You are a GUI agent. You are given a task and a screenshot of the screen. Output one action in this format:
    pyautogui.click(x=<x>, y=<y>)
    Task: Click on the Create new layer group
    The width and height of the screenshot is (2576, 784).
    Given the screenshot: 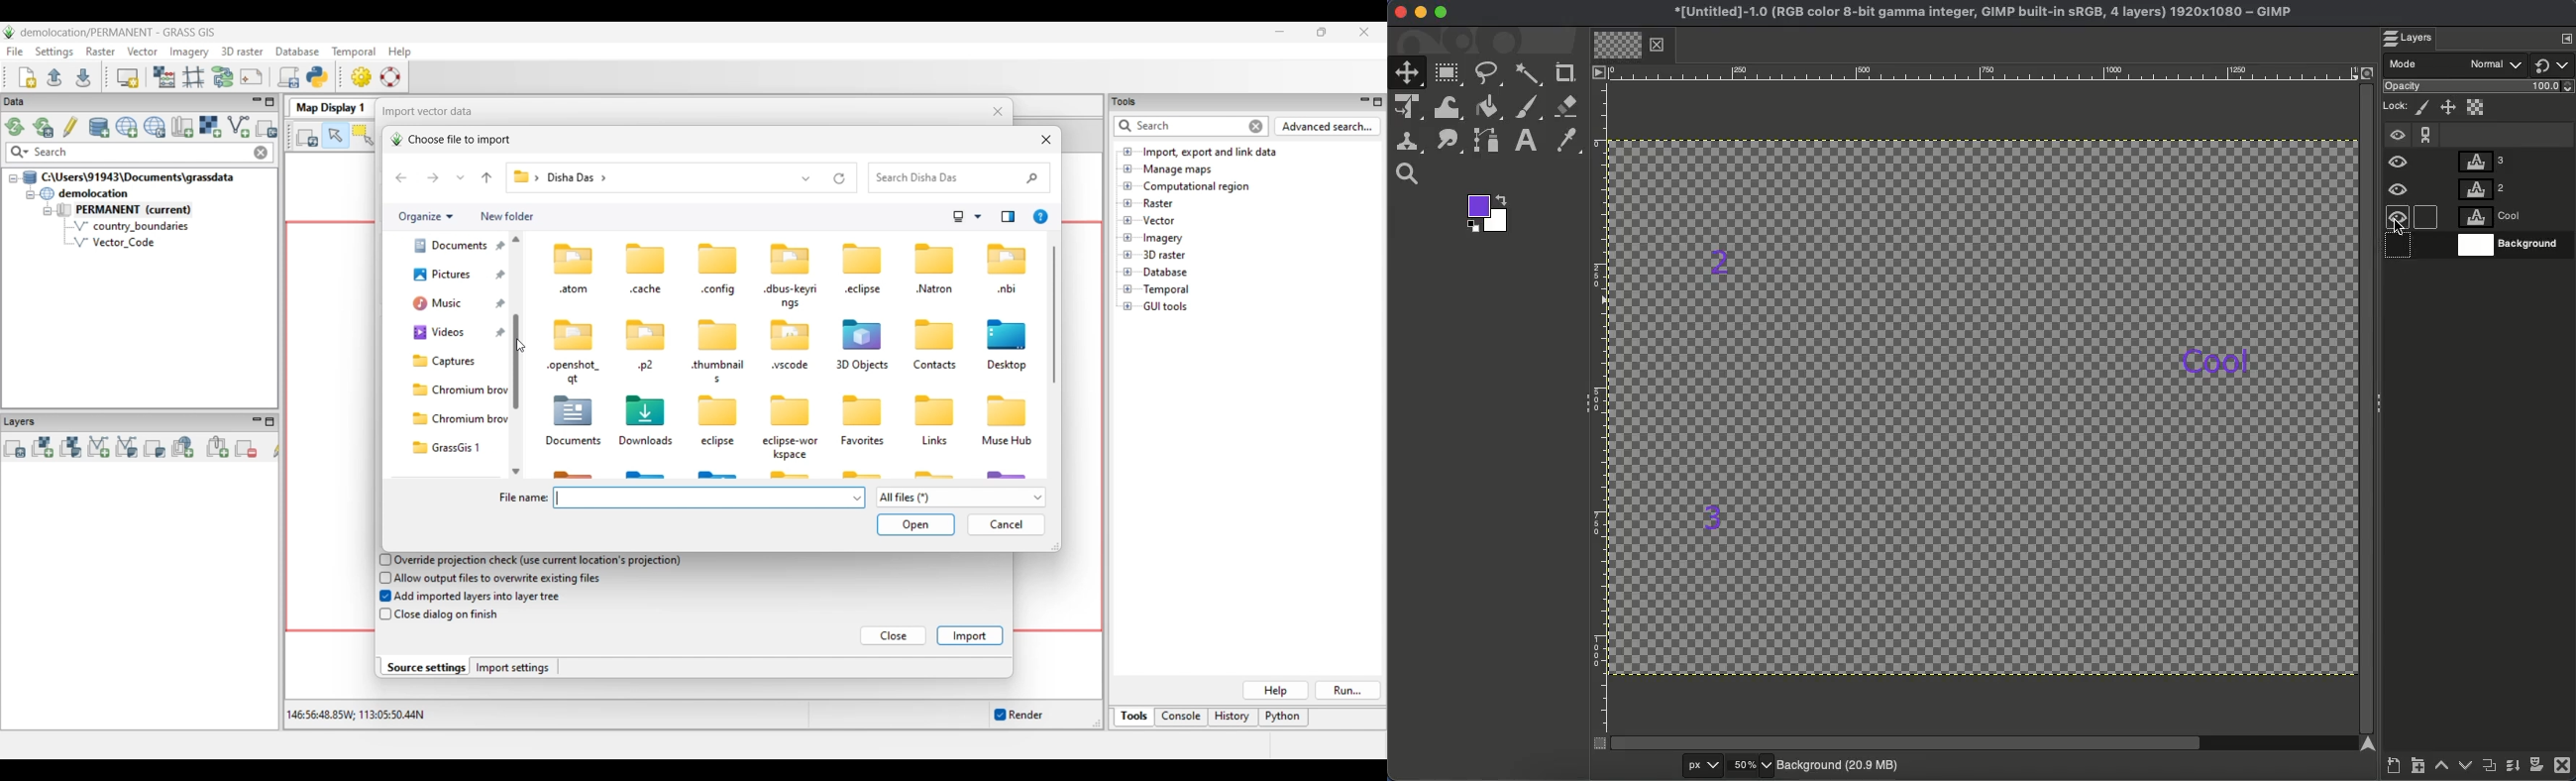 What is the action you would take?
    pyautogui.click(x=2418, y=769)
    